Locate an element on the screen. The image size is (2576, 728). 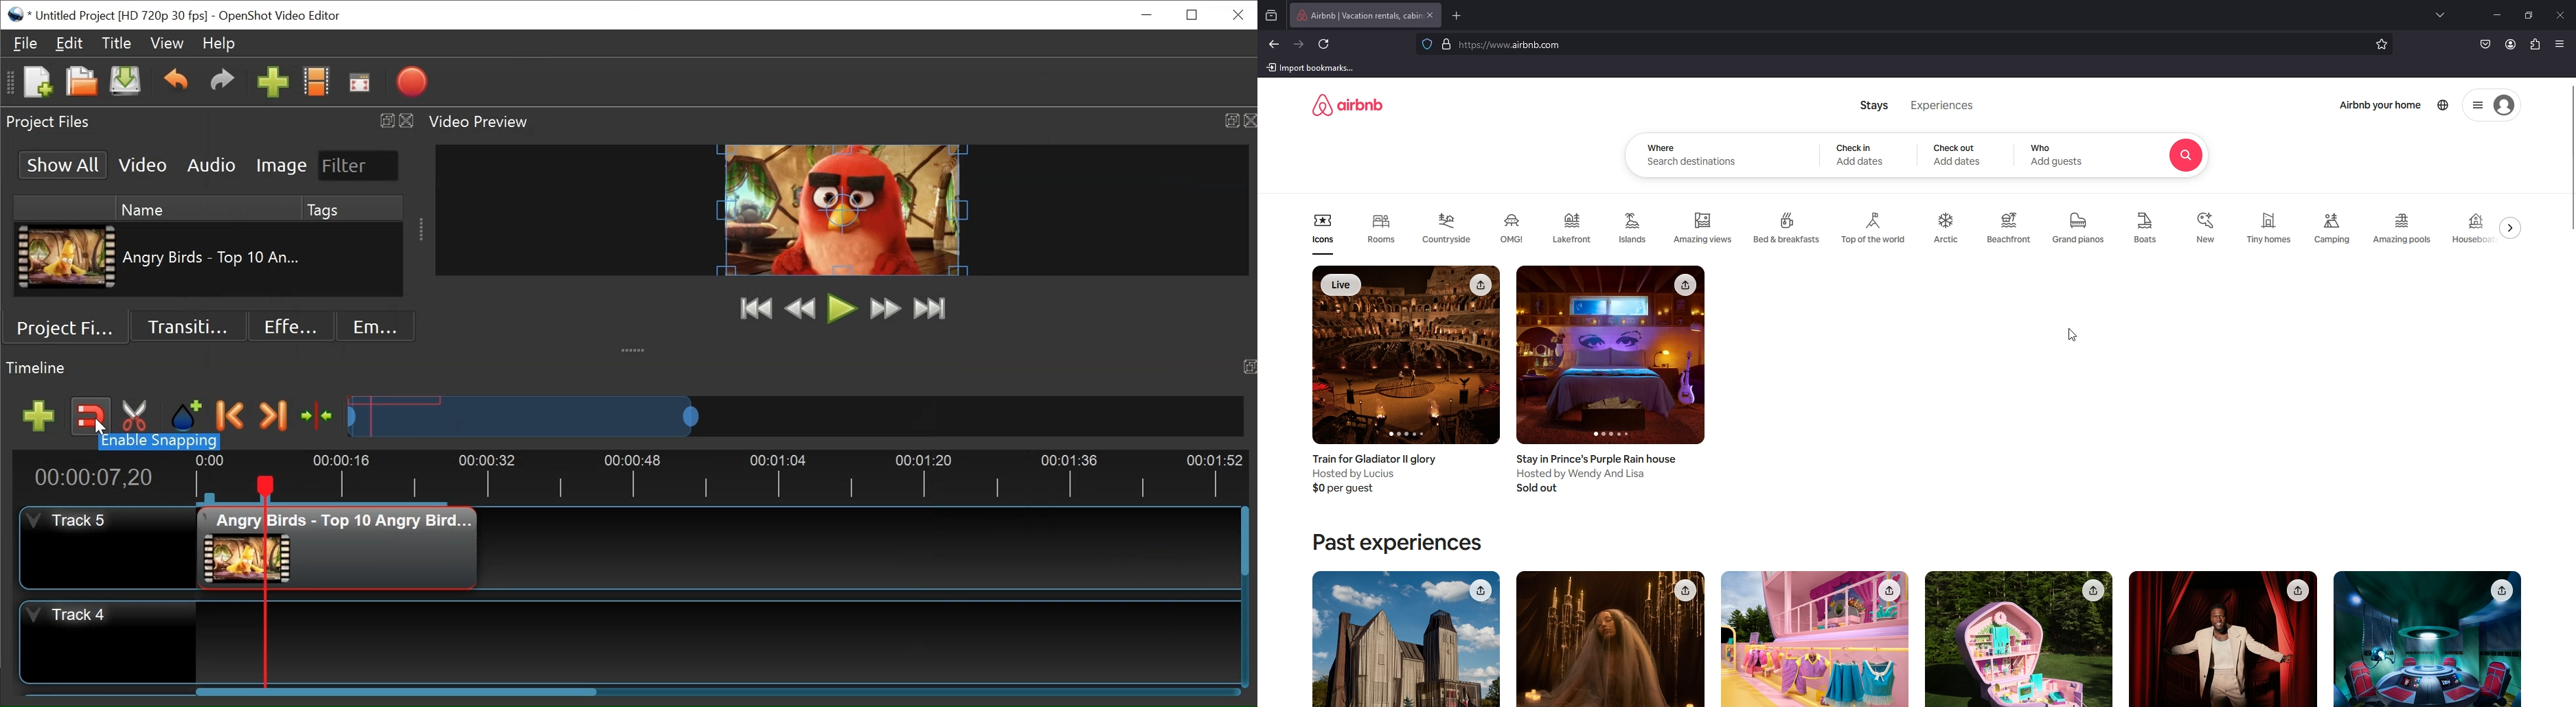
list all tabs is located at coordinates (2443, 14).